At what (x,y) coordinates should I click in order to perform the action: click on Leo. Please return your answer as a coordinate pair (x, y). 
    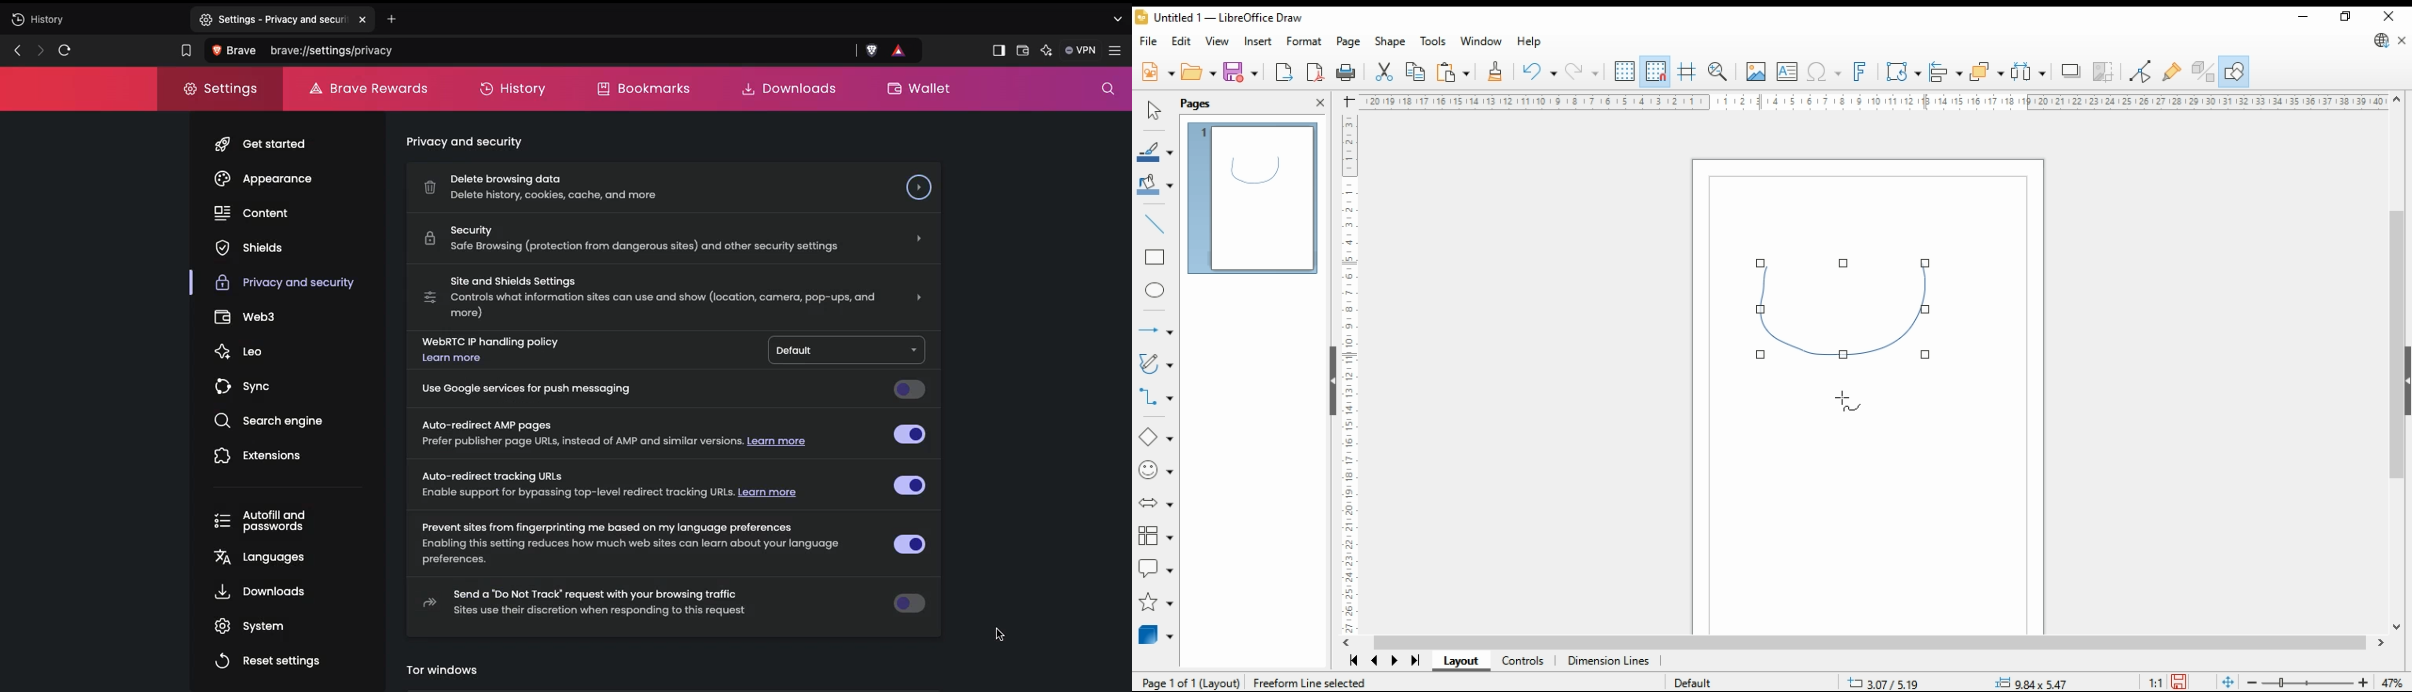
    Looking at the image, I should click on (246, 351).